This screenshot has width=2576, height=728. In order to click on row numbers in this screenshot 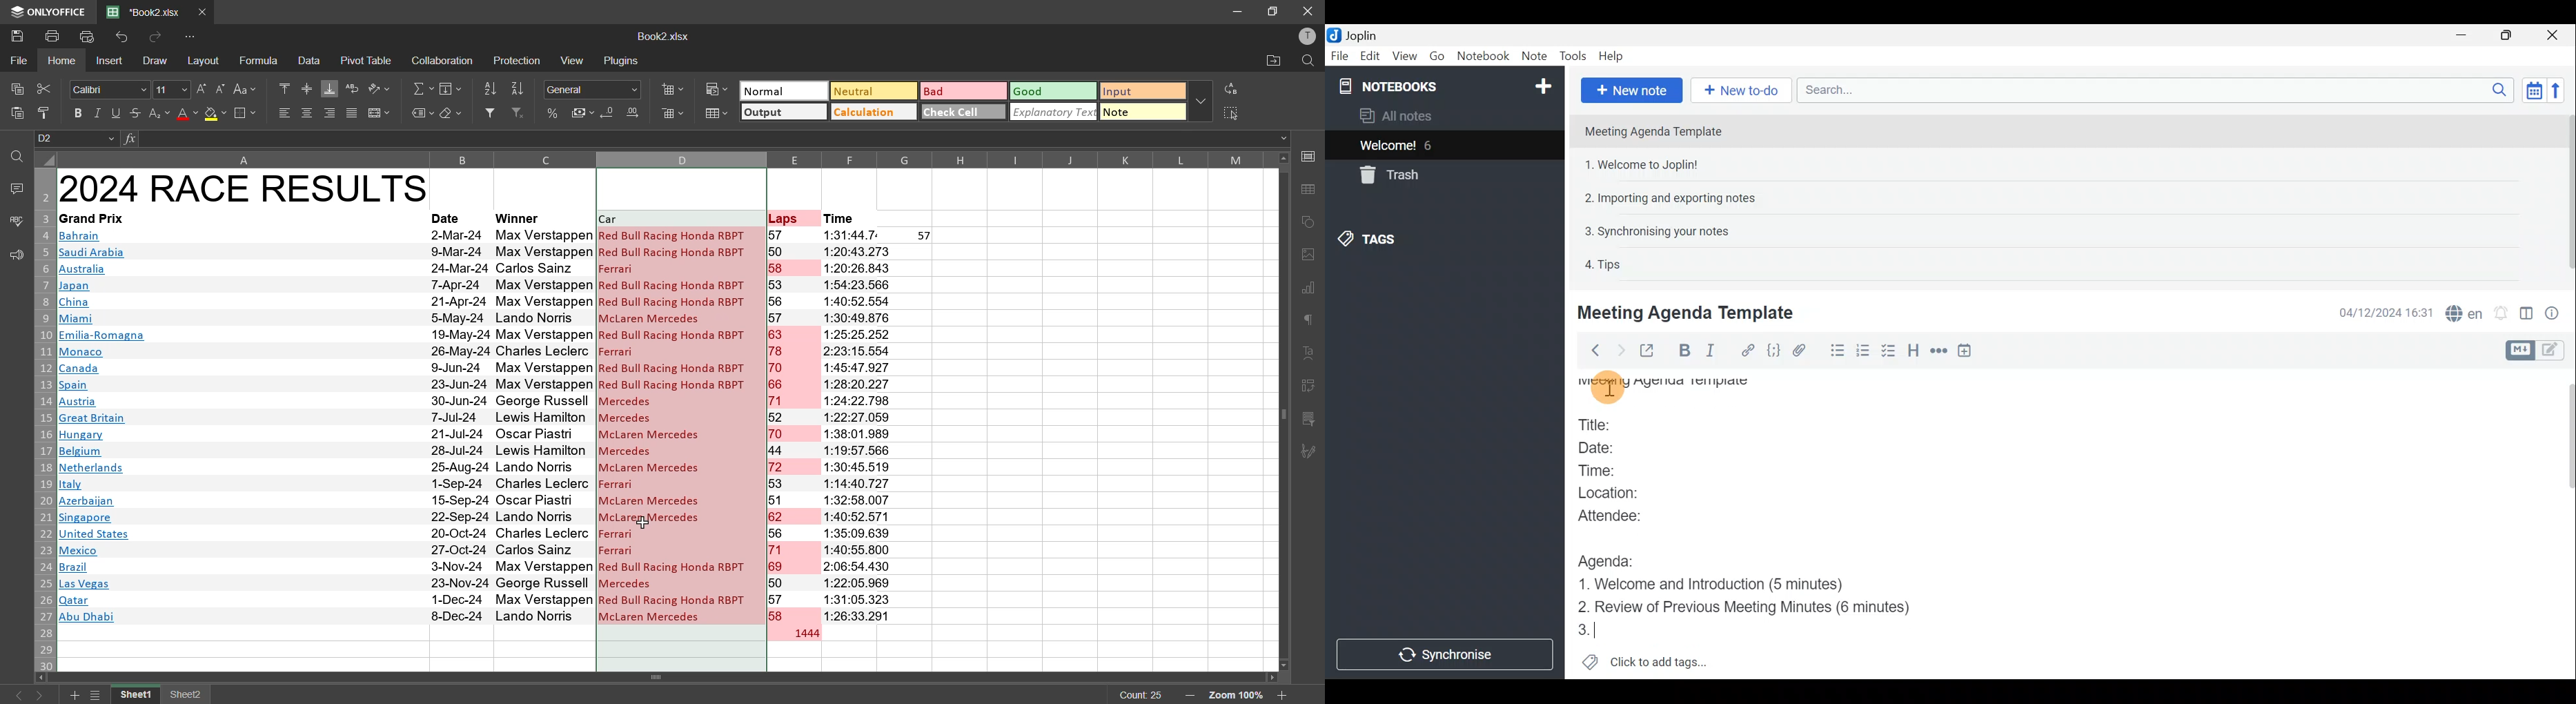, I will do `click(42, 420)`.